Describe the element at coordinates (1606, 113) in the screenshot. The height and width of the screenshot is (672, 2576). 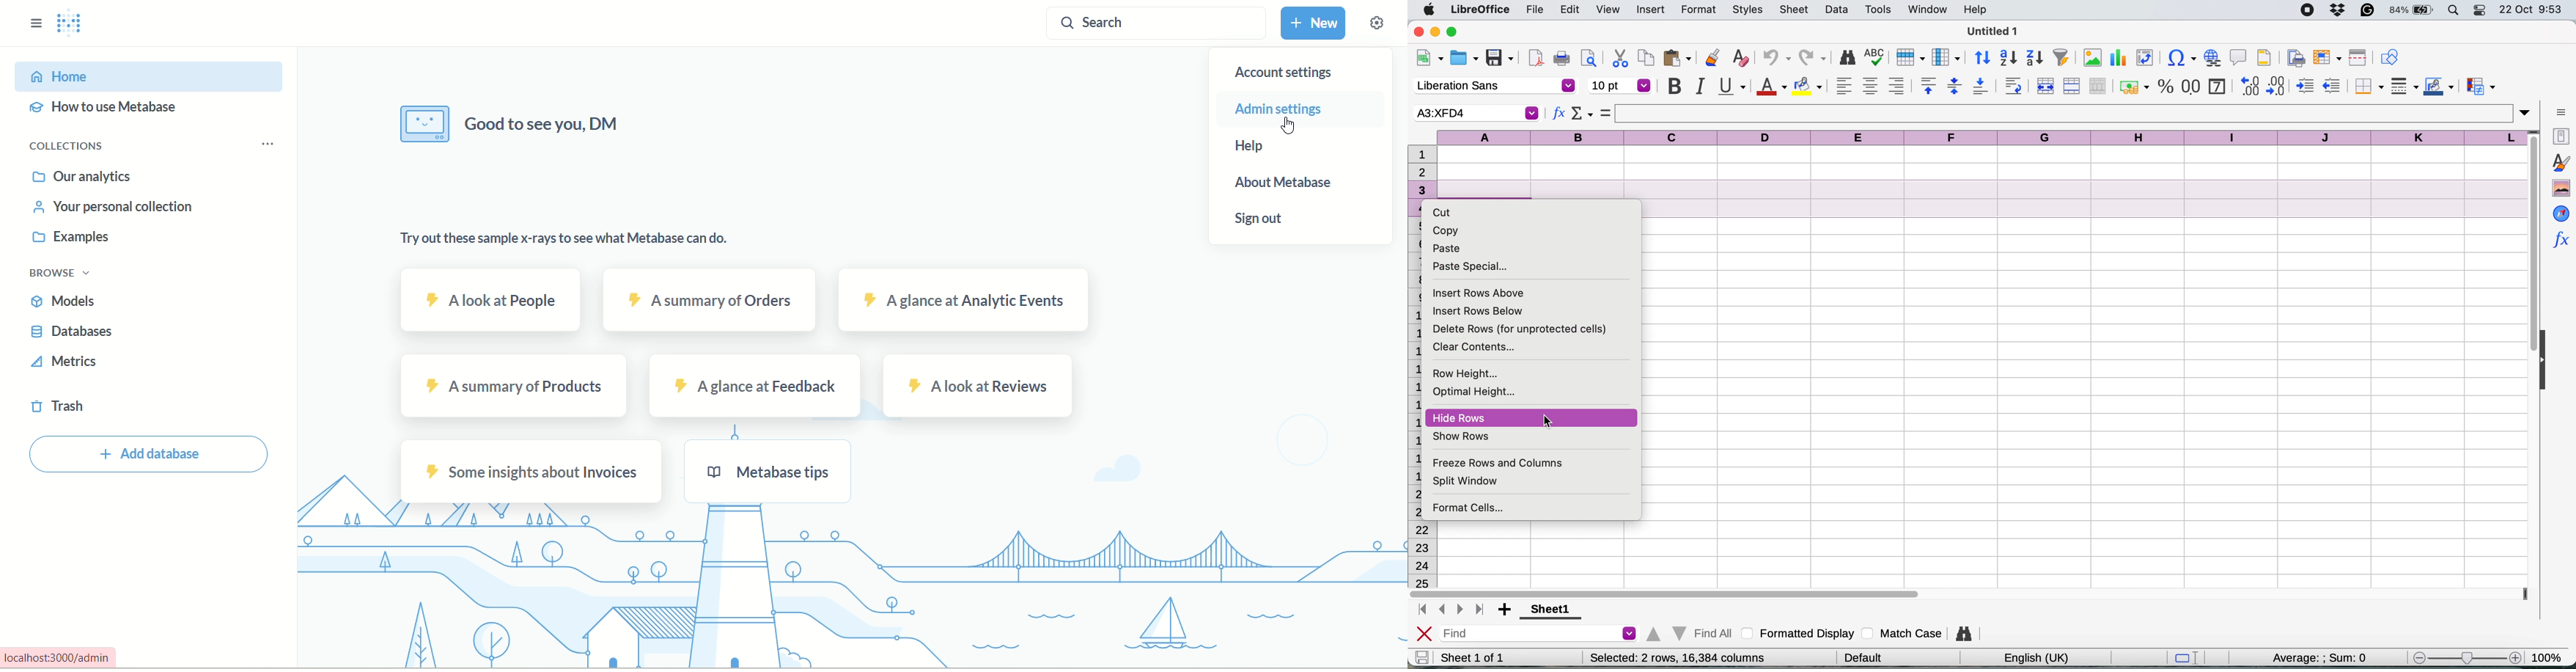
I see `formula ` at that location.